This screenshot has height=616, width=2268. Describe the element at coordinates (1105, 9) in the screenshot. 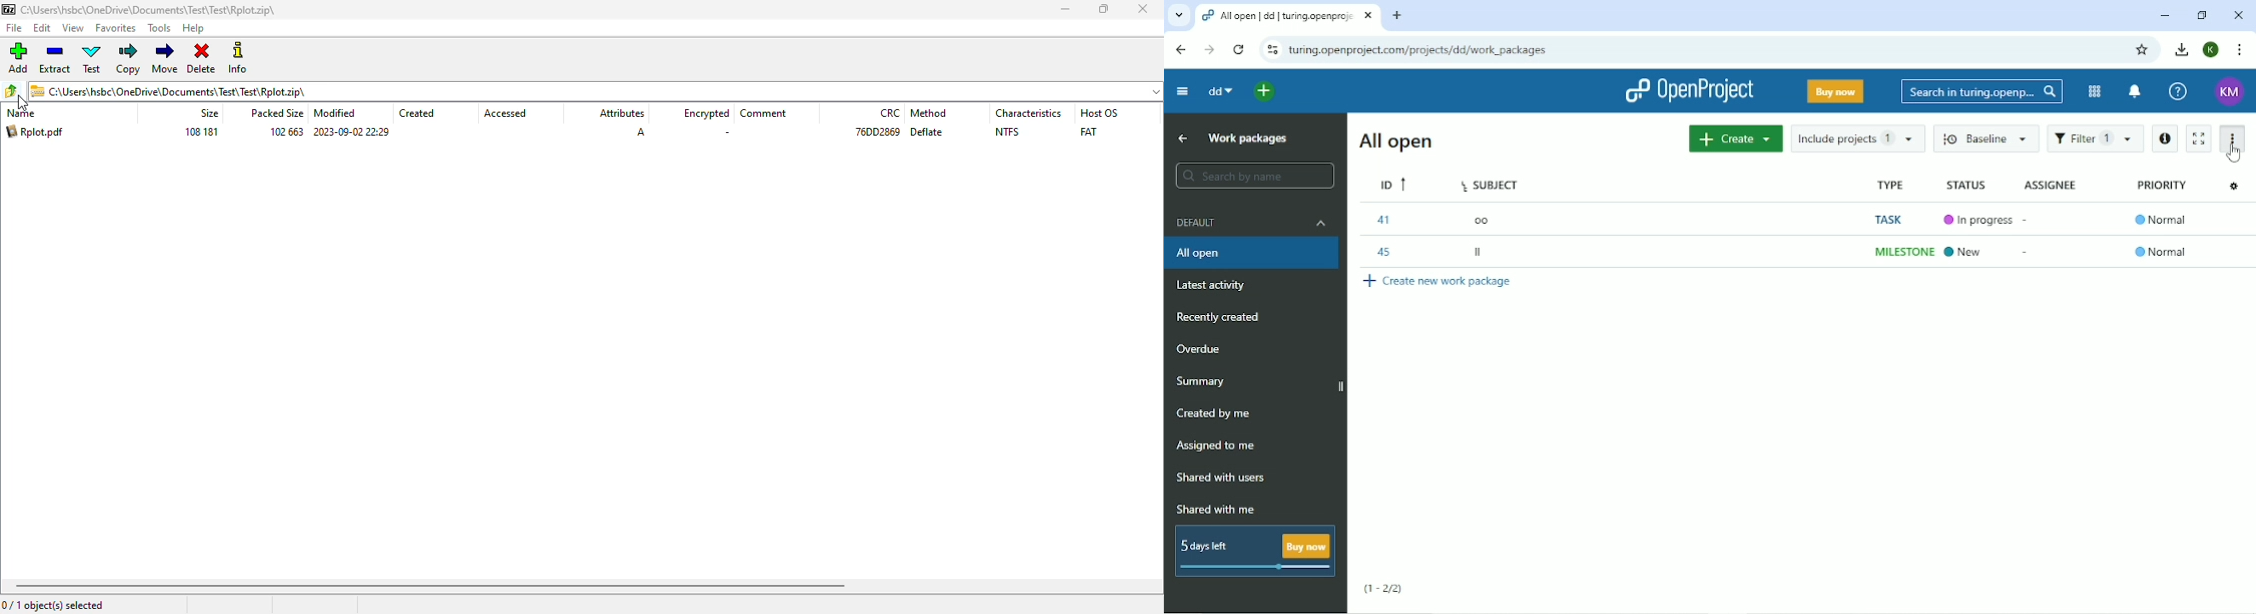

I see `maximize` at that location.